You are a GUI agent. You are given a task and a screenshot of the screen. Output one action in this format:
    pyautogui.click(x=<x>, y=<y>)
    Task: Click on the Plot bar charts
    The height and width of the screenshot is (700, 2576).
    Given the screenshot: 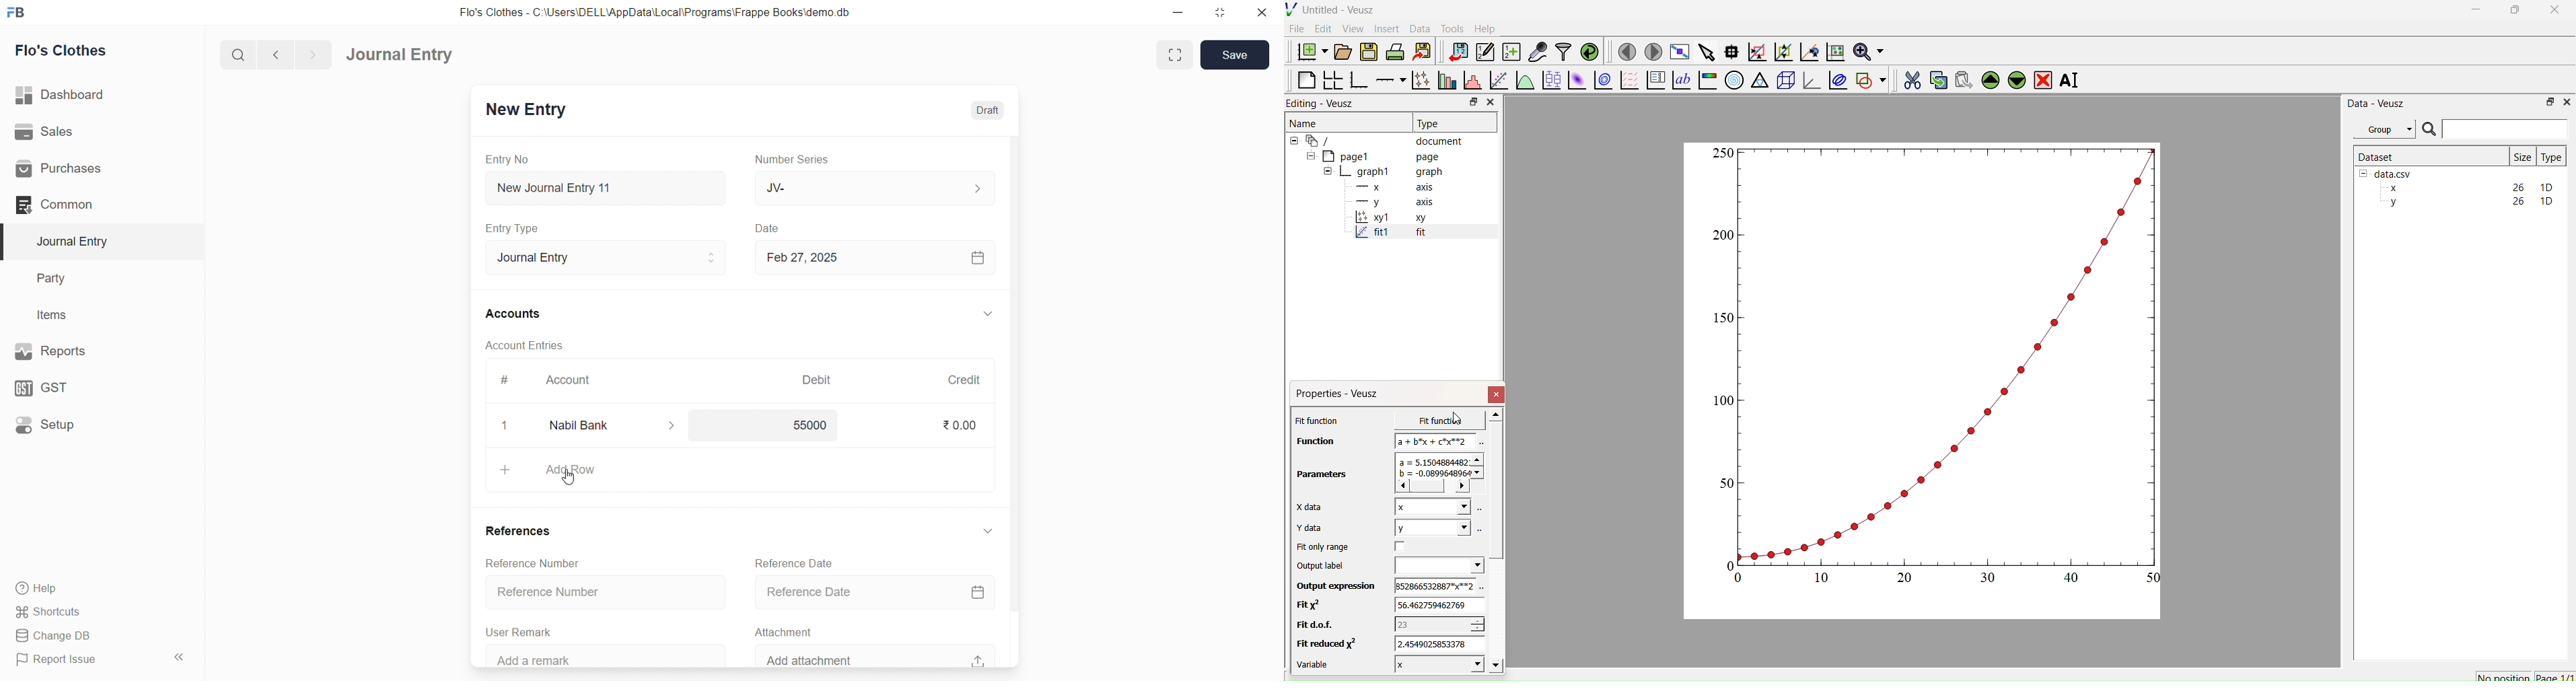 What is the action you would take?
    pyautogui.click(x=1445, y=81)
    